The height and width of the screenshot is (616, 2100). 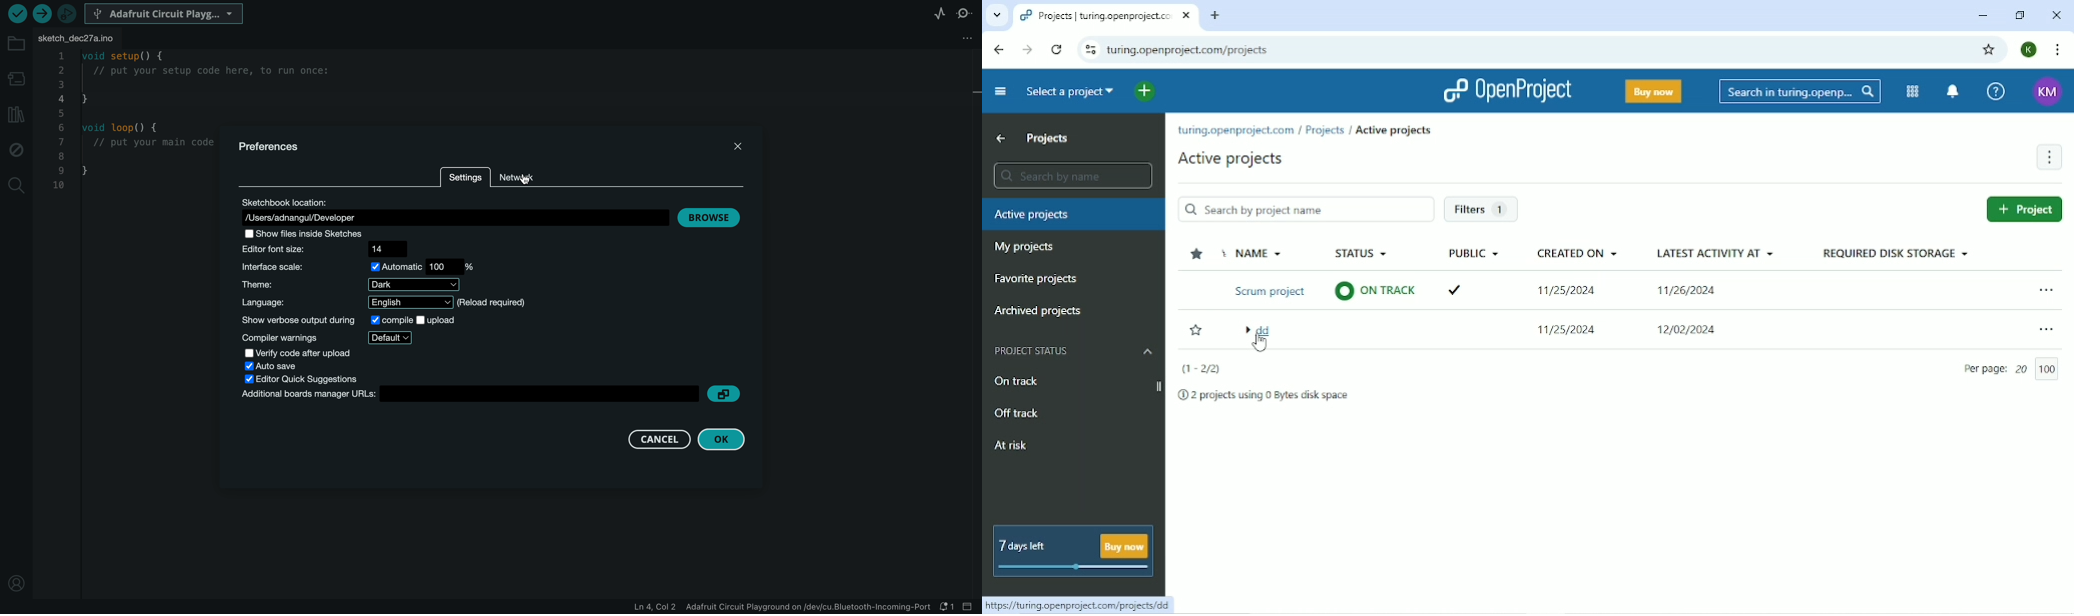 I want to click on View site information, so click(x=1089, y=51).